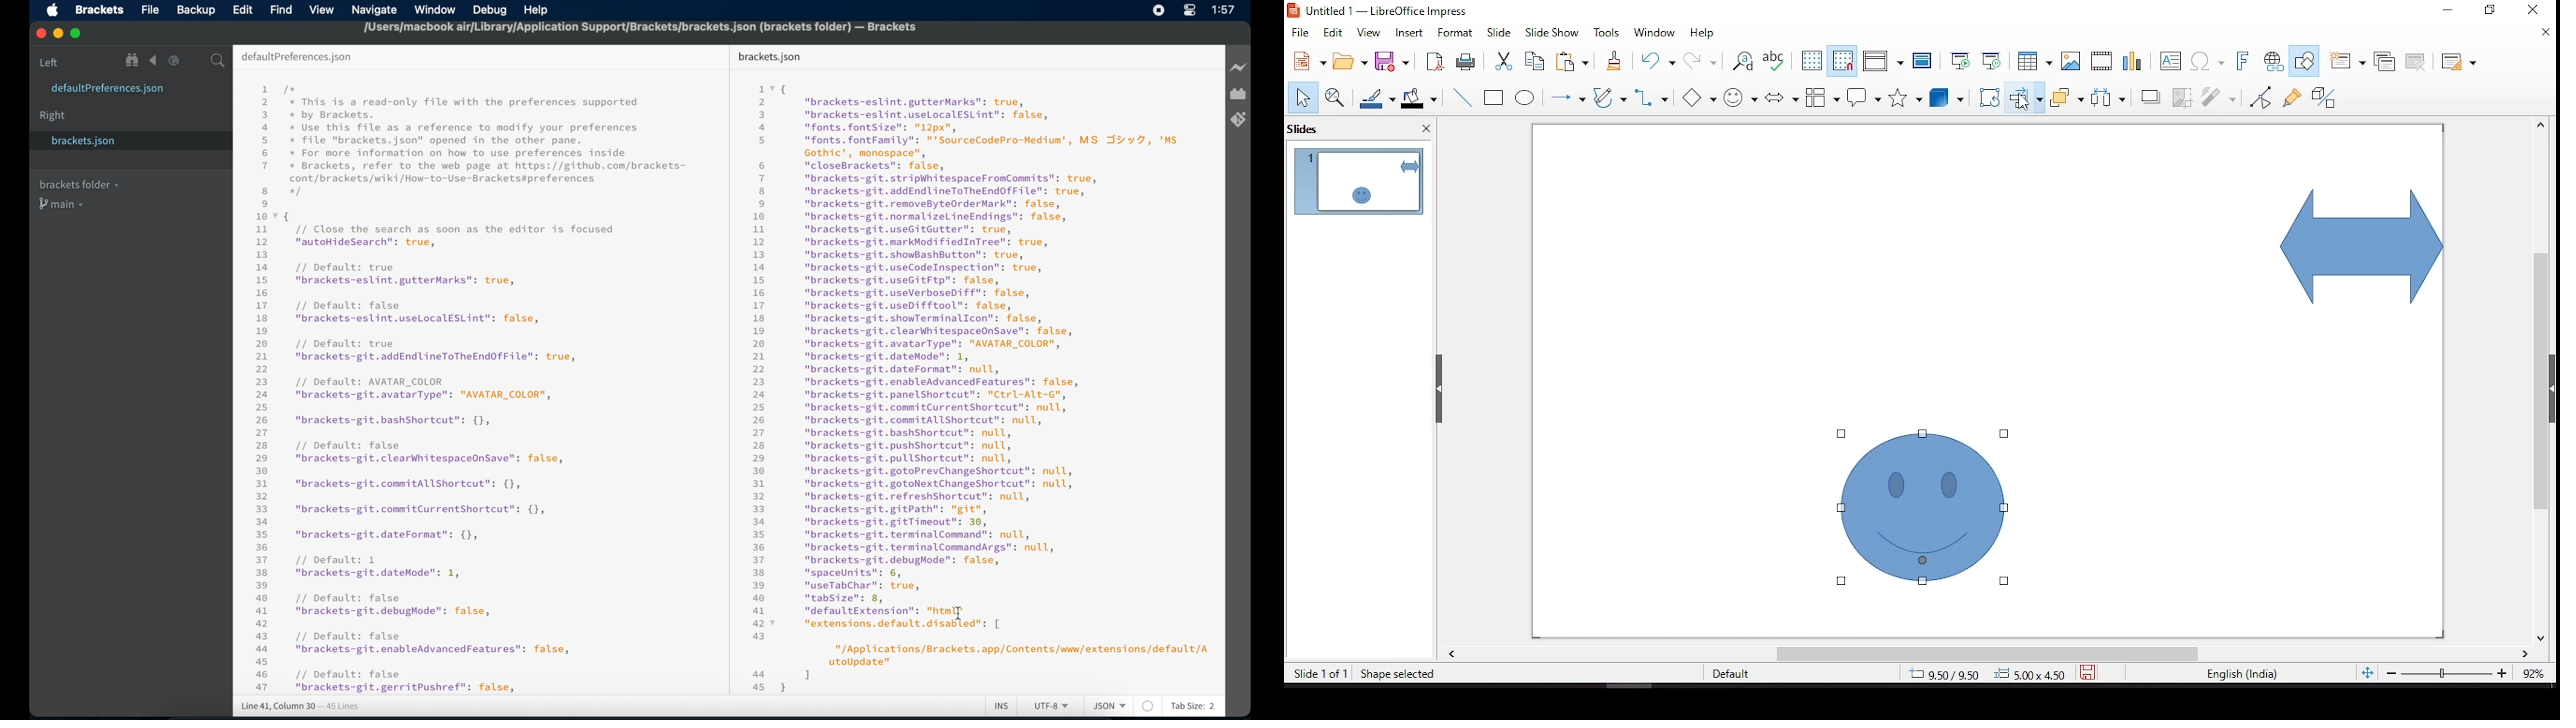 This screenshot has width=2576, height=728. Describe the element at coordinates (53, 116) in the screenshot. I see `right` at that location.